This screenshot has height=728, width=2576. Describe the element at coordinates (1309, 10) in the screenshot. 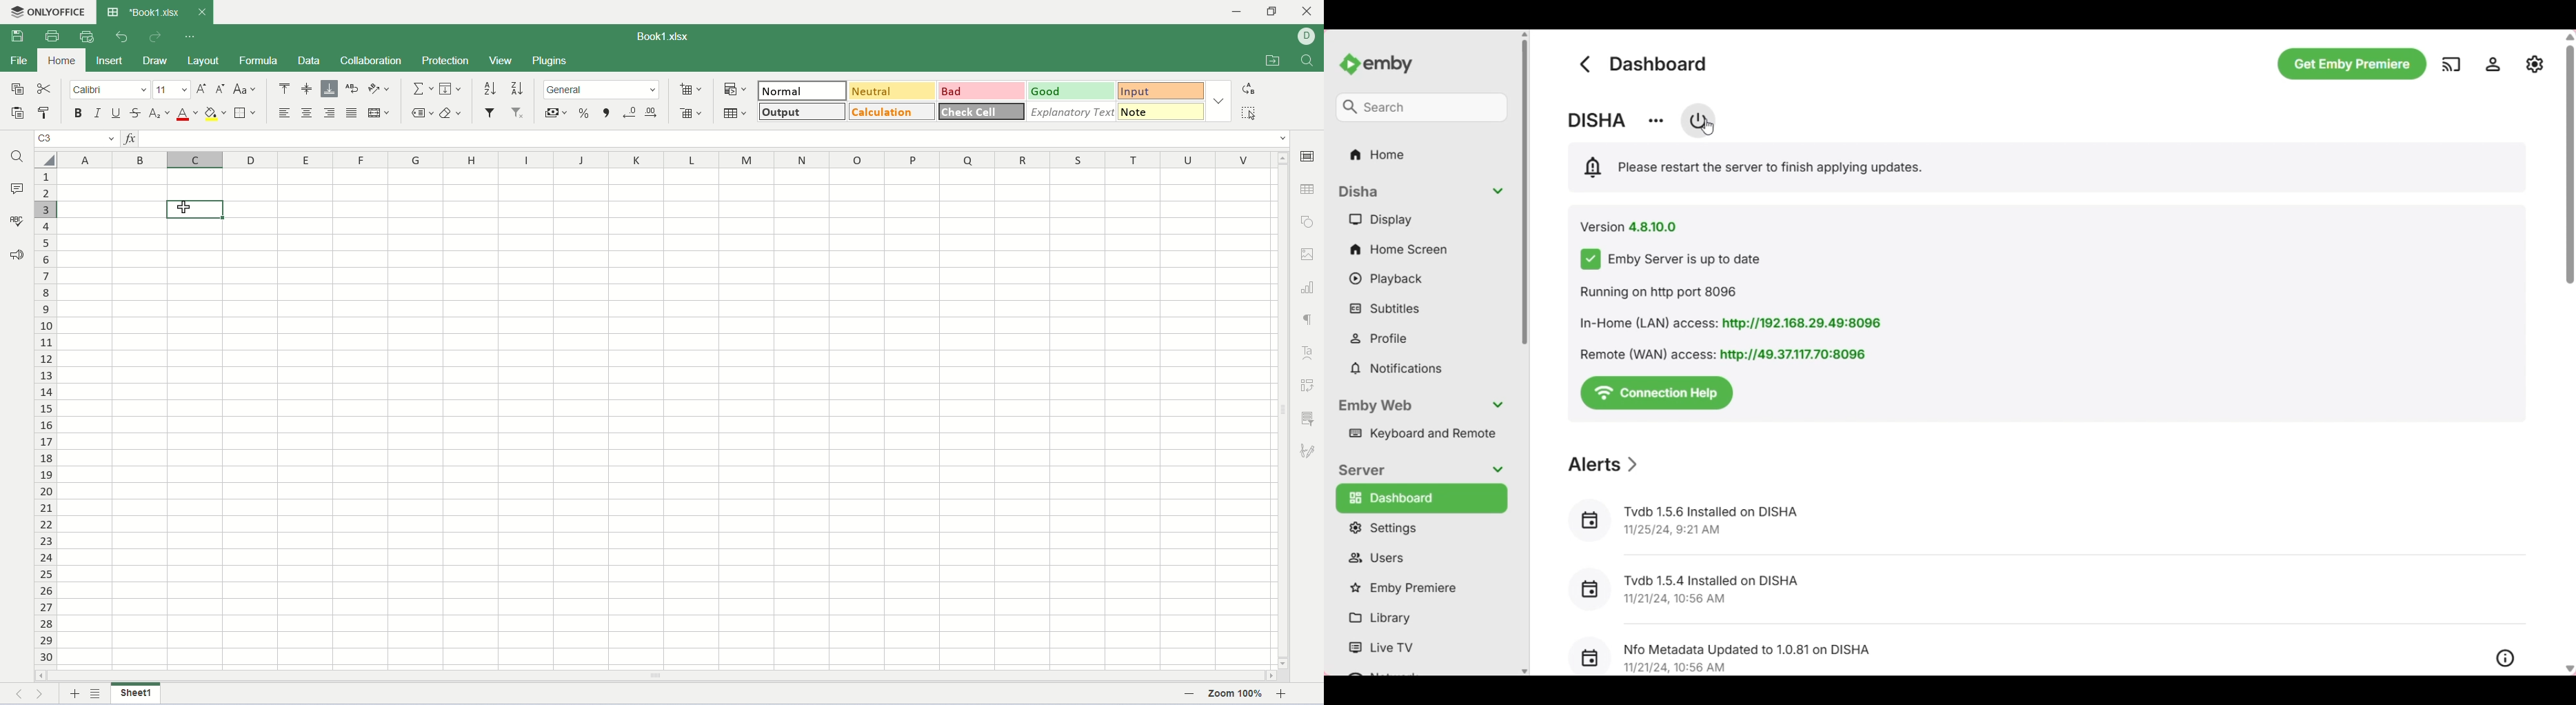

I see `close` at that location.